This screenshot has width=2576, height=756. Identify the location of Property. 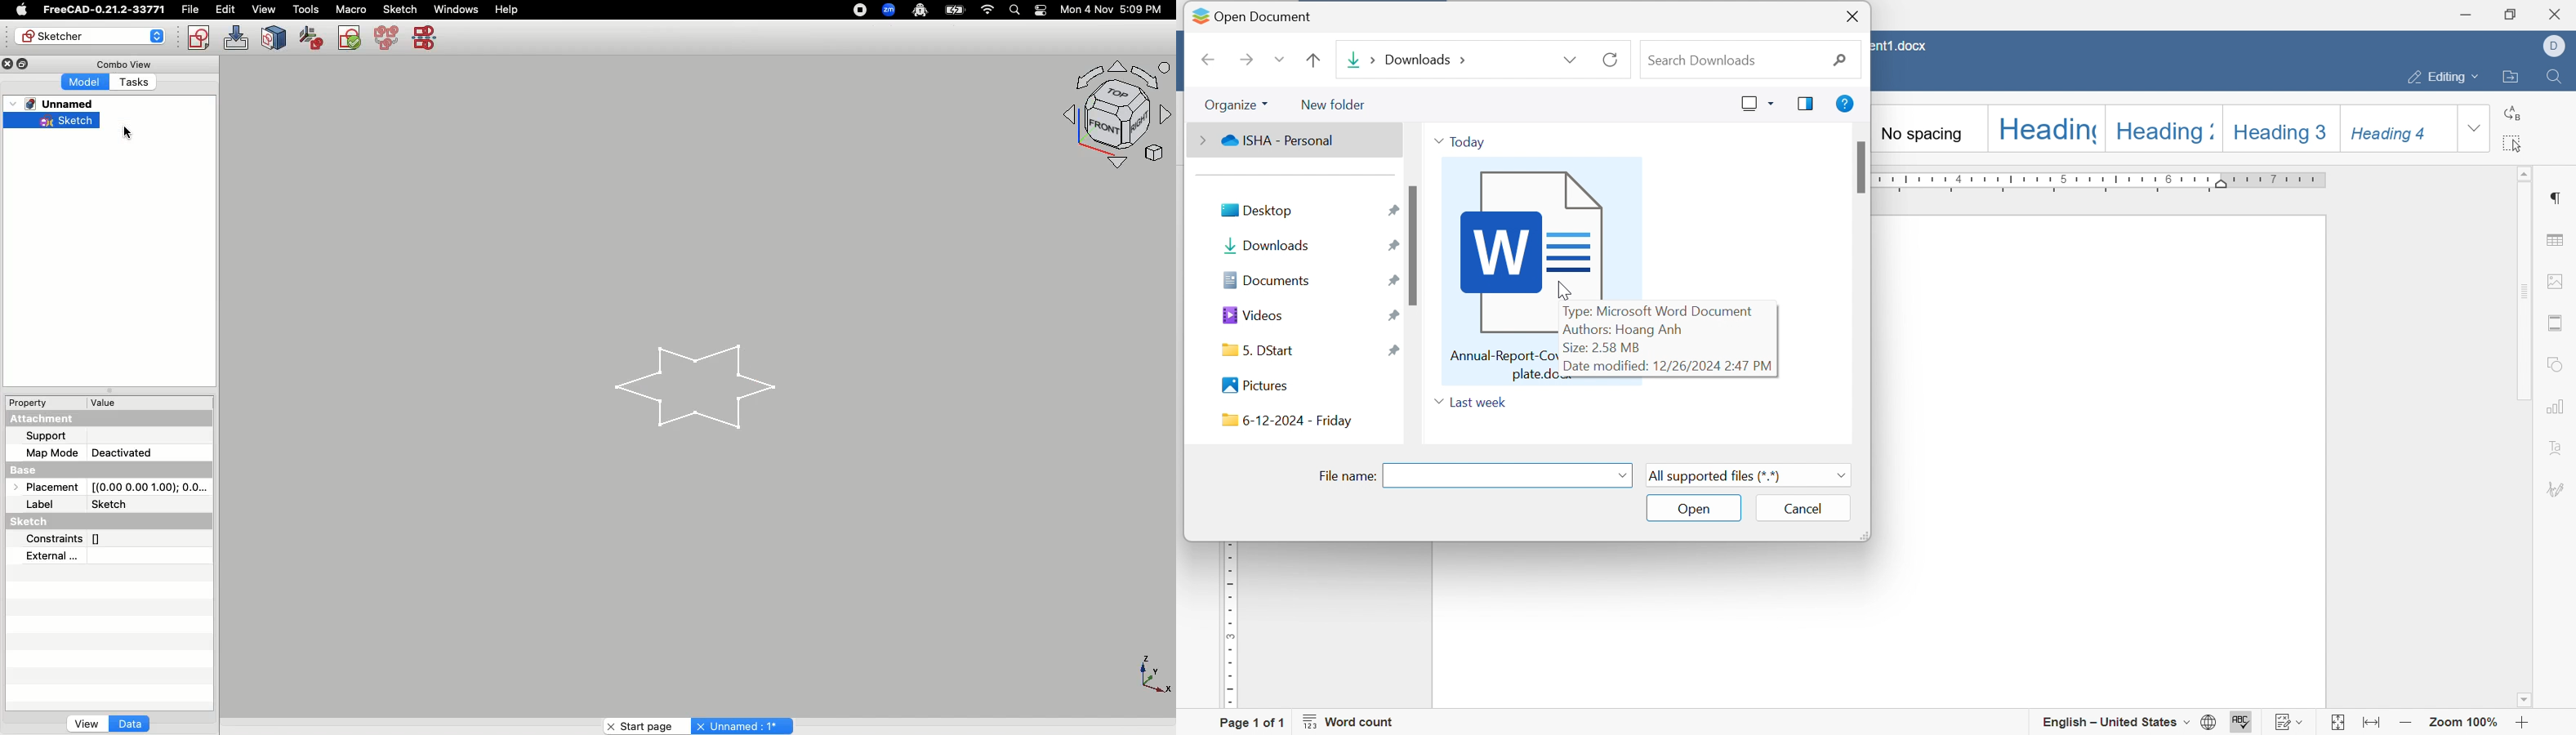
(45, 403).